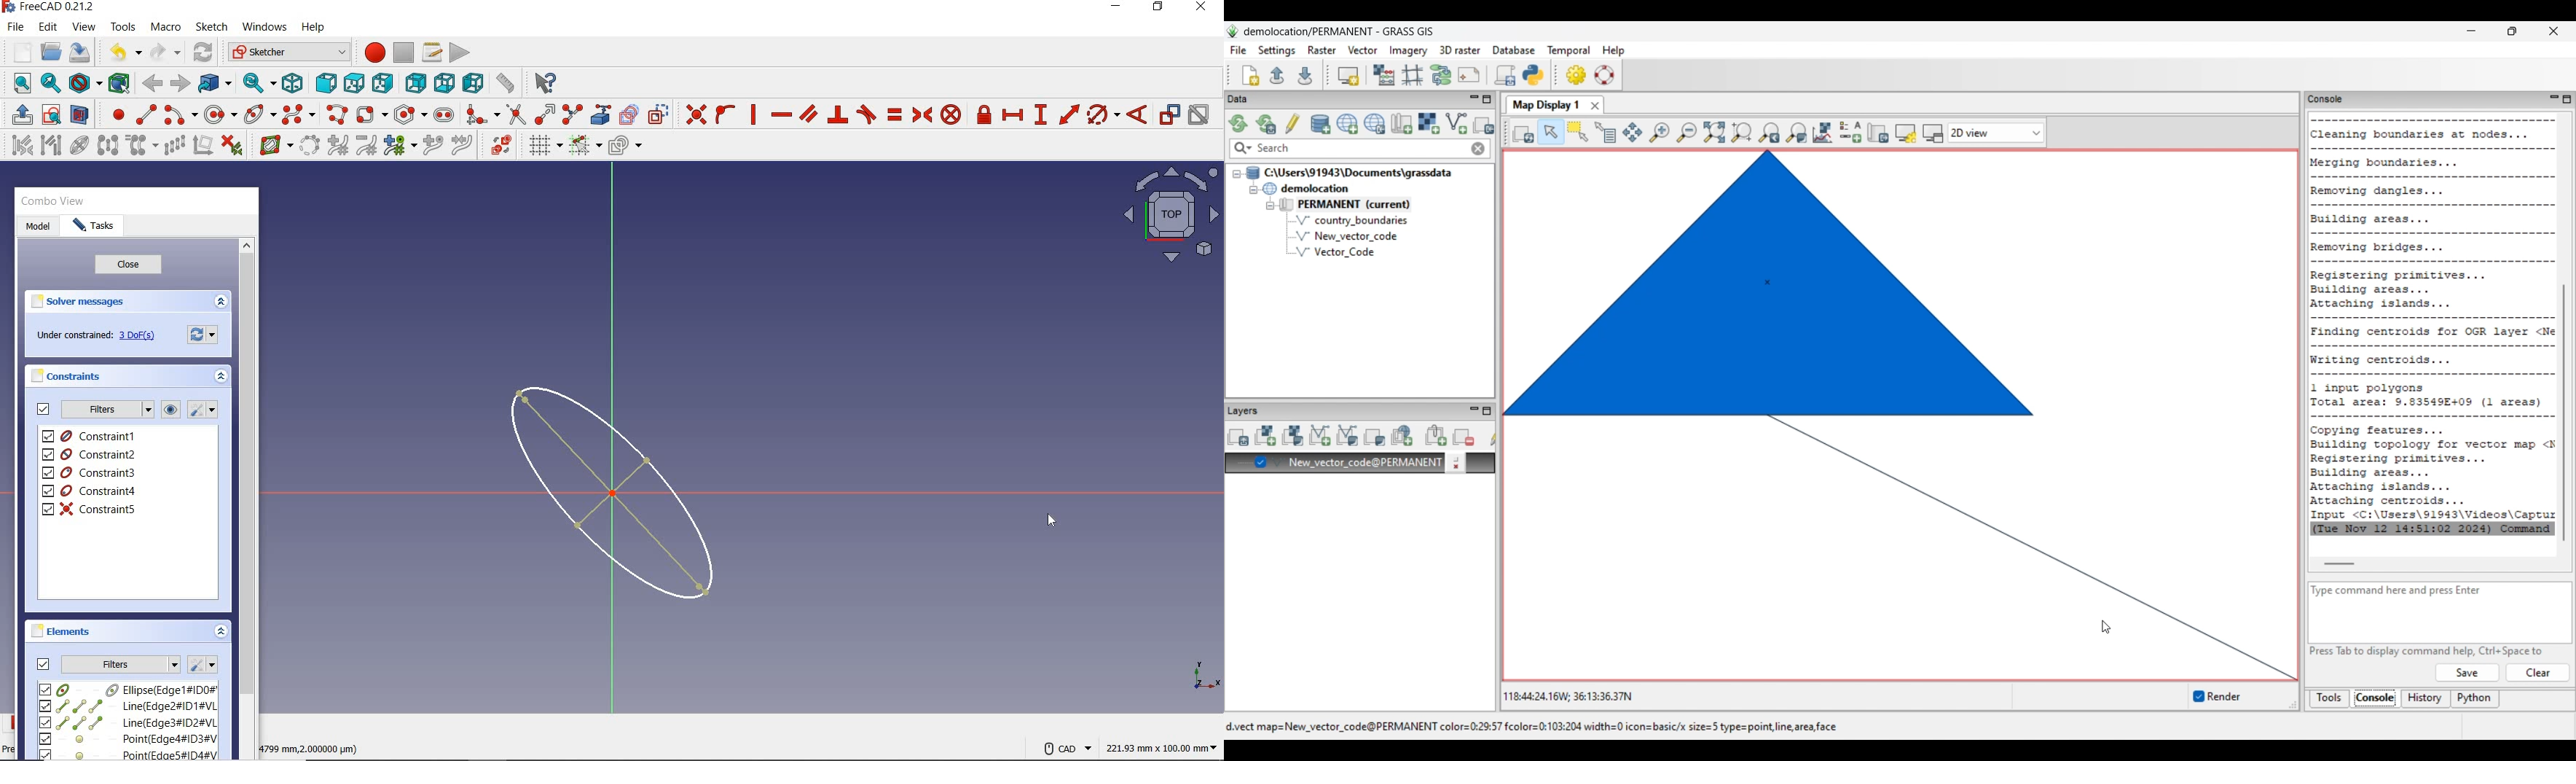 The width and height of the screenshot is (2576, 784). Describe the element at coordinates (370, 52) in the screenshot. I see `macro recording` at that location.